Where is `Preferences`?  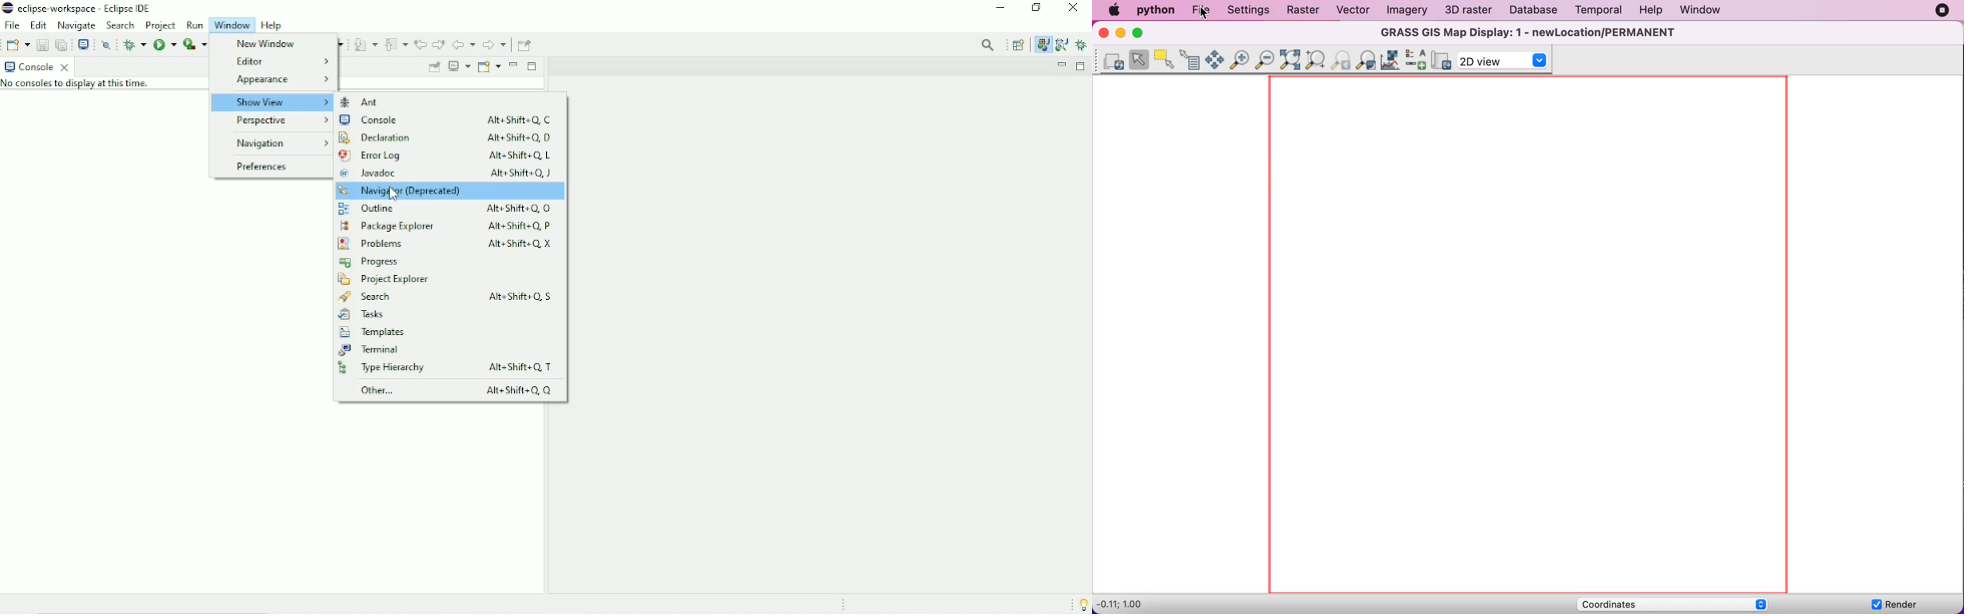
Preferences is located at coordinates (260, 168).